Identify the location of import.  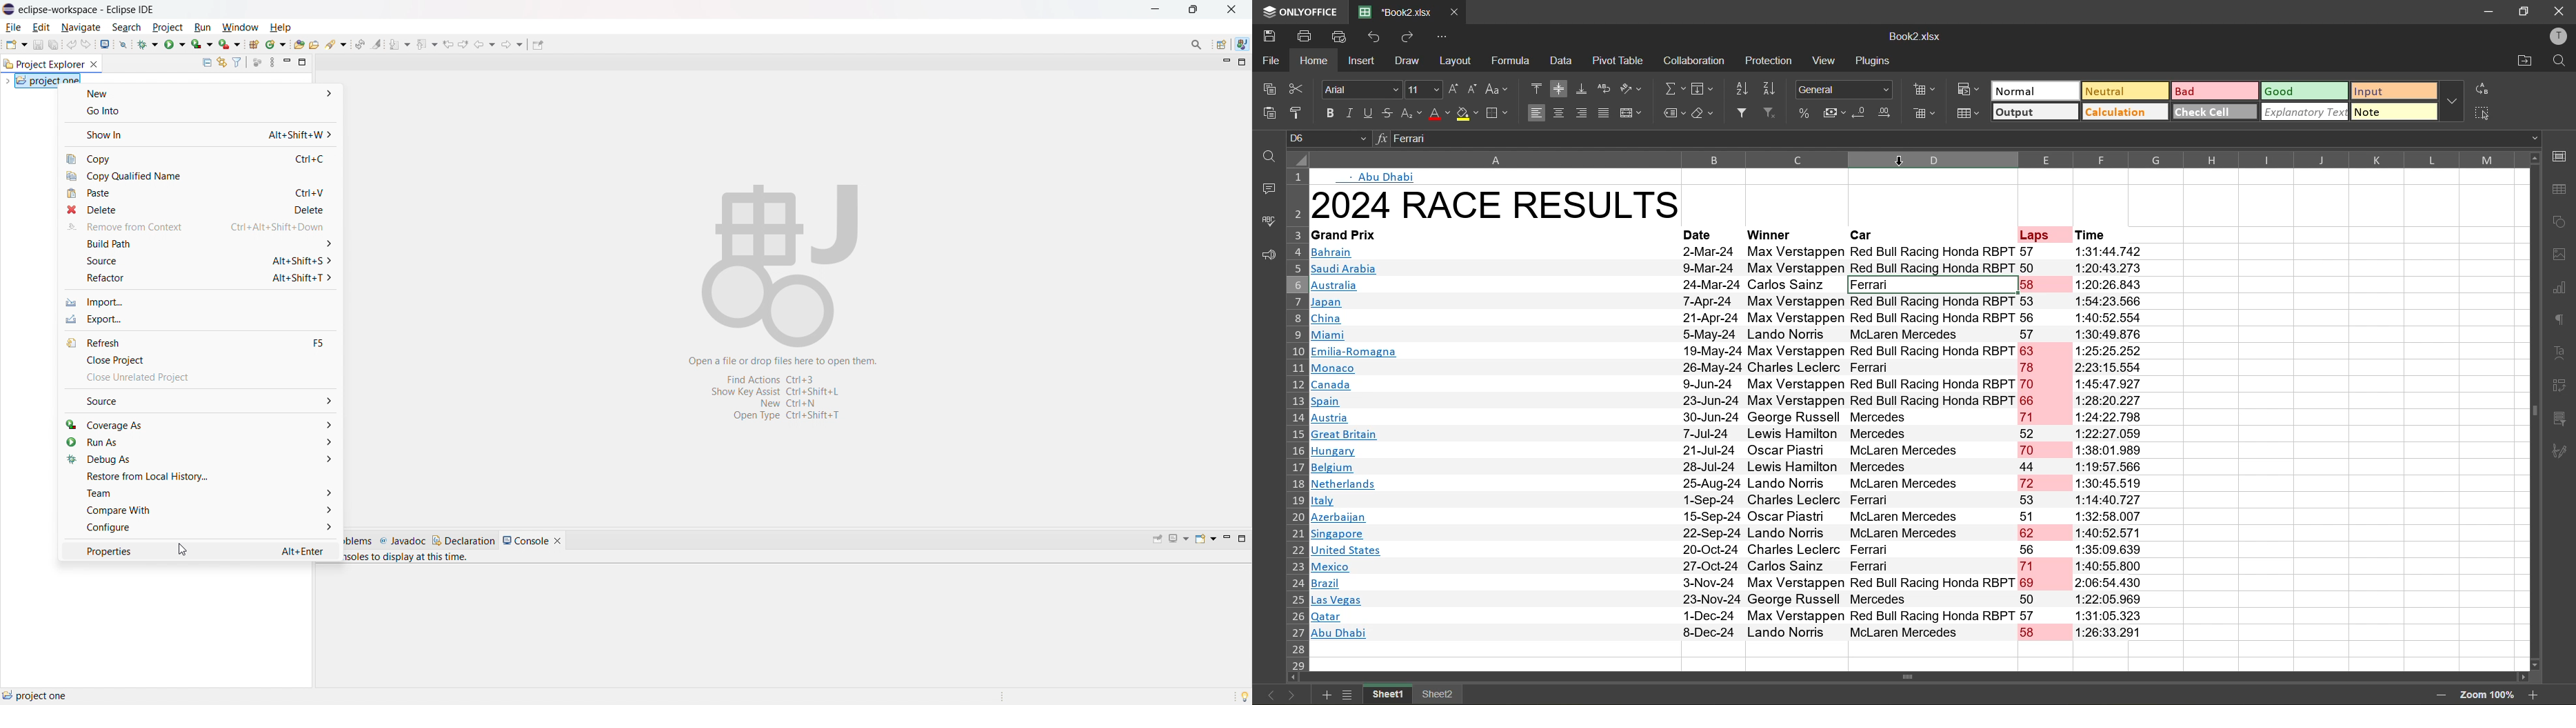
(200, 302).